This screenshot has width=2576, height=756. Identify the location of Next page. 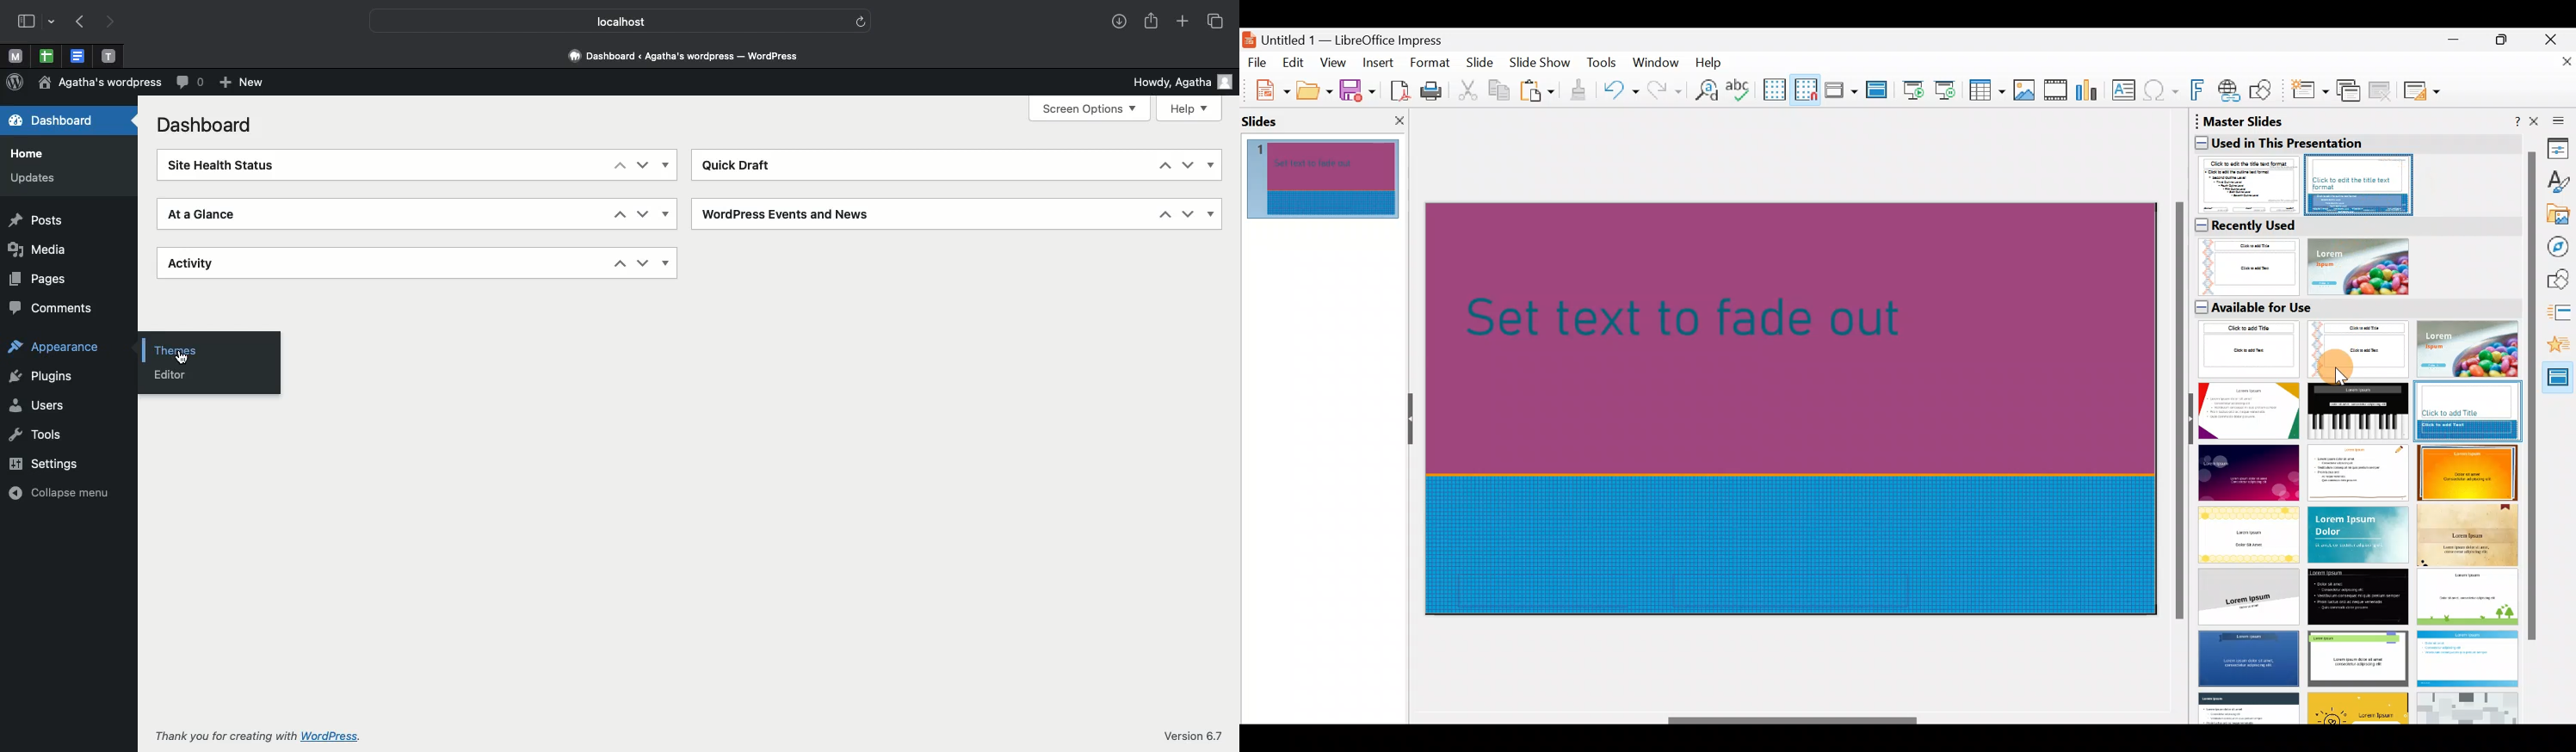
(110, 22).